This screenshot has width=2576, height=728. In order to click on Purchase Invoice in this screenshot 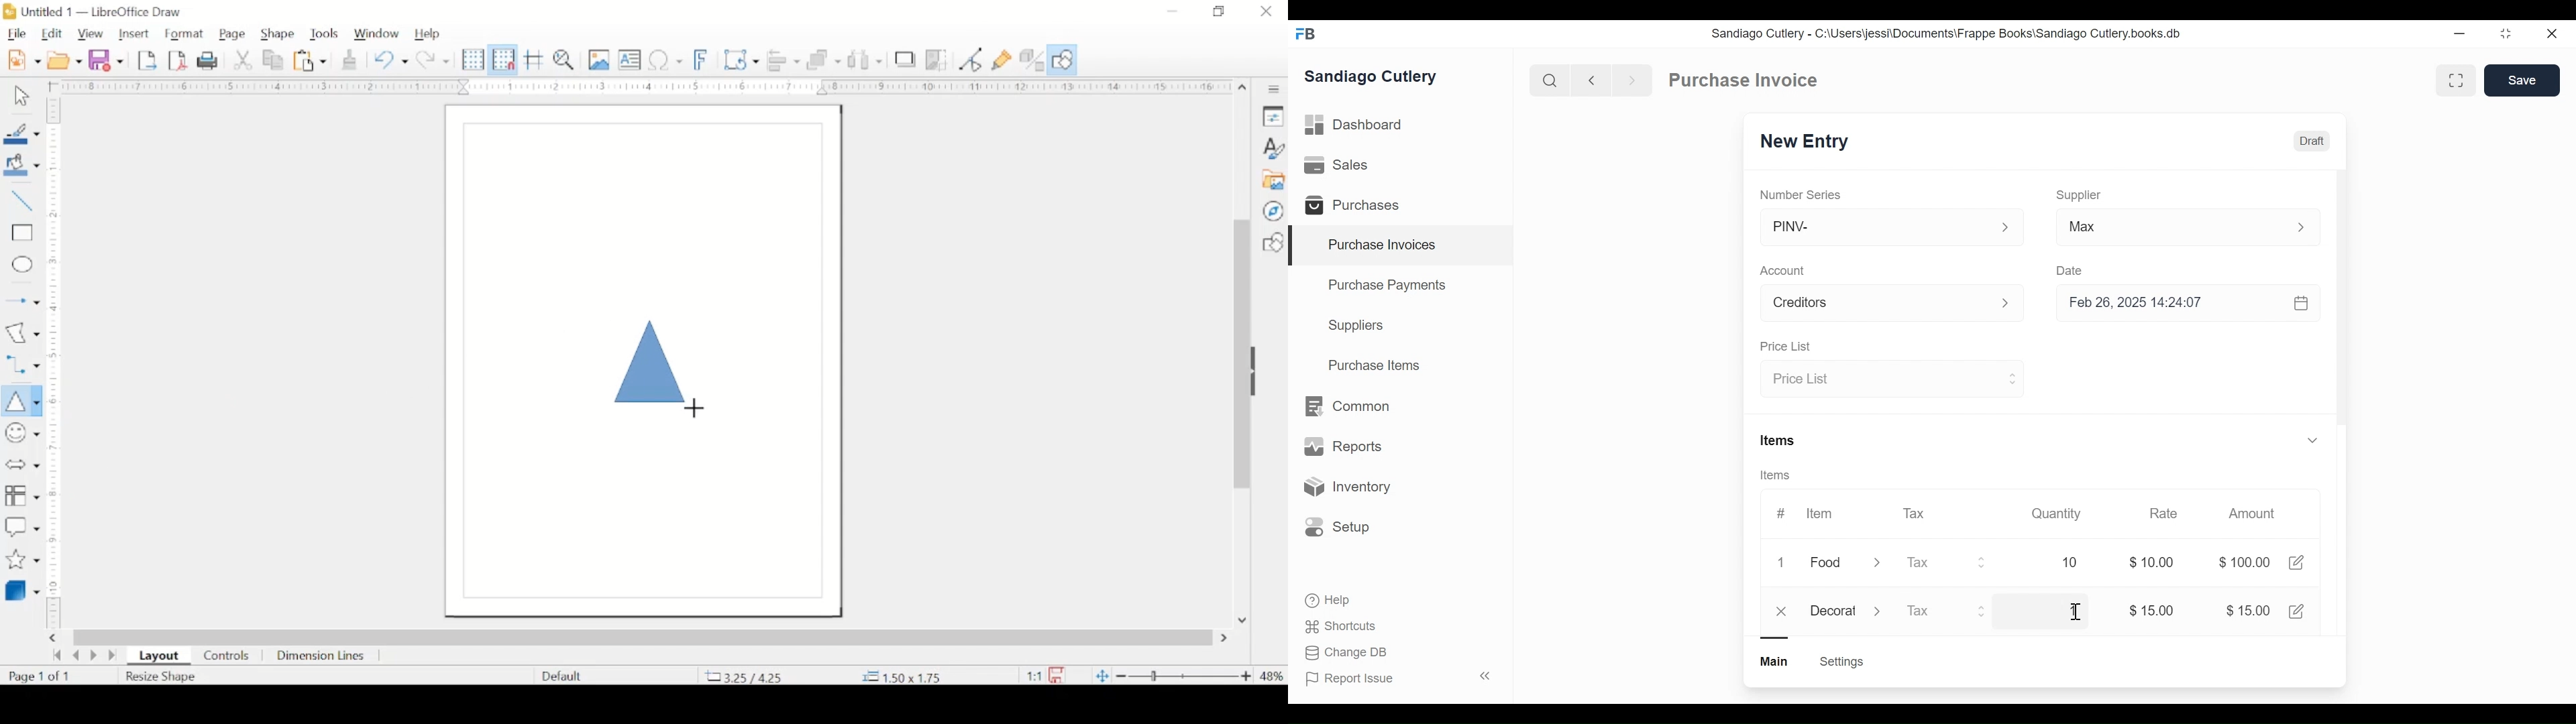, I will do `click(1745, 80)`.